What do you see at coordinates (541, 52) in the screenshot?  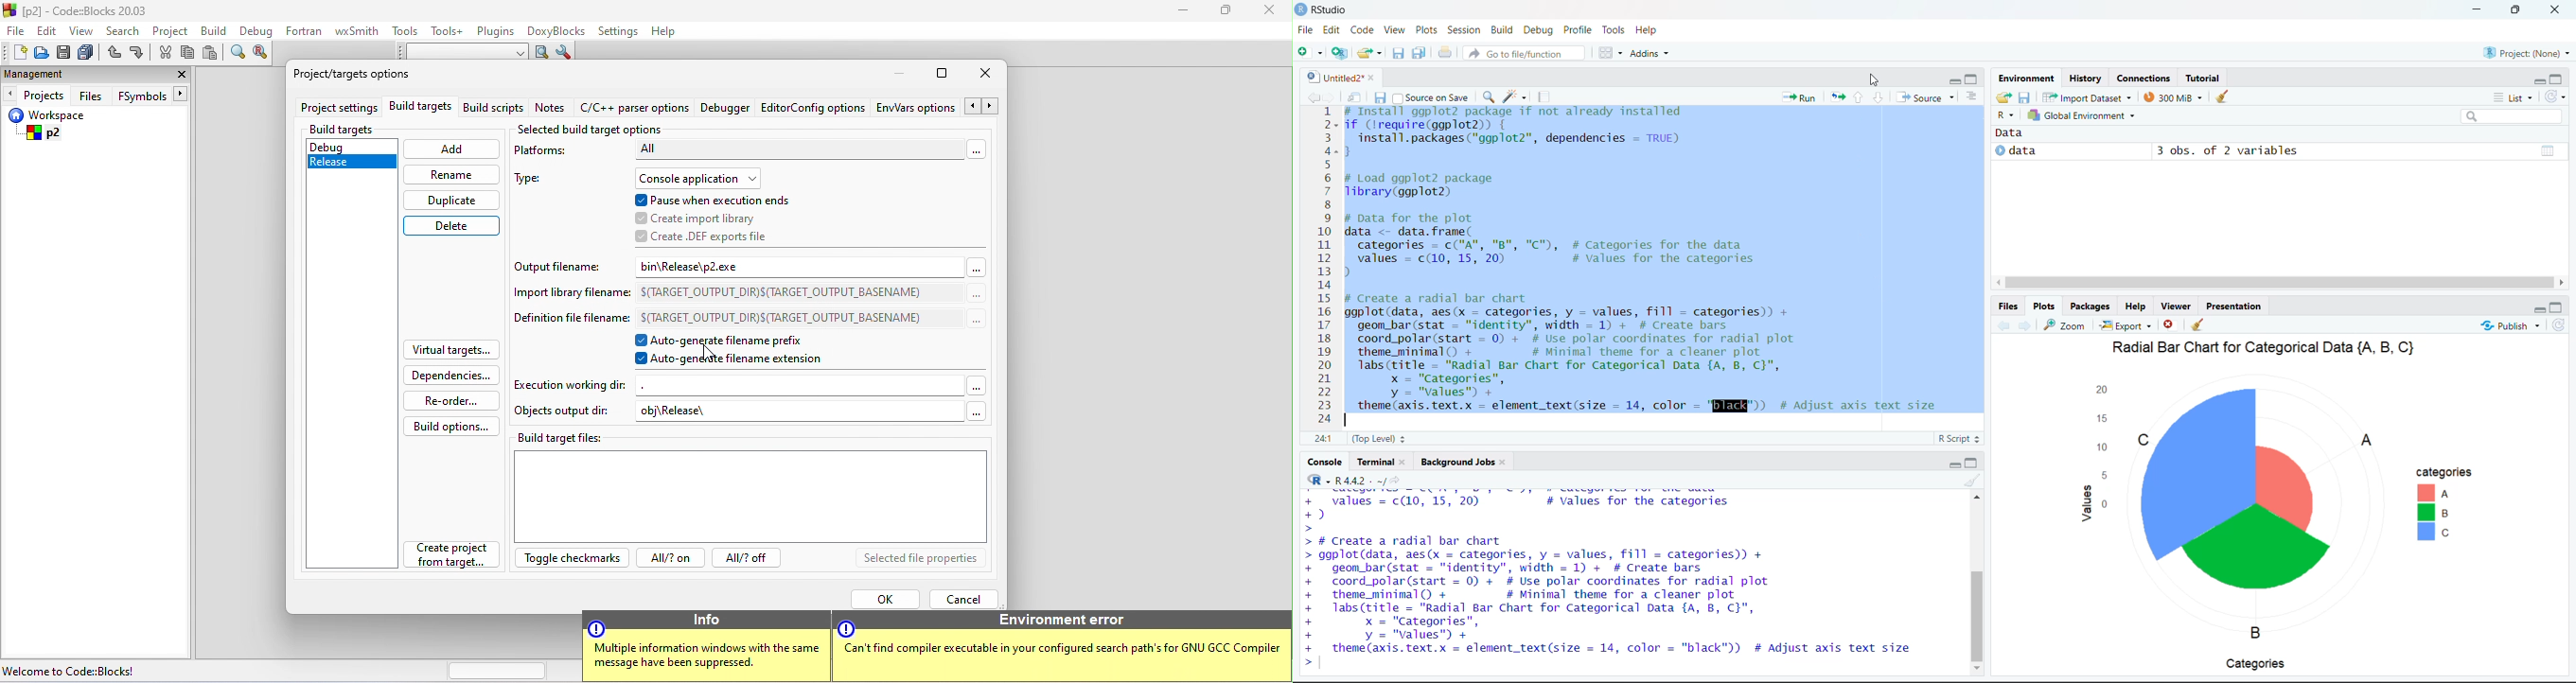 I see `run search` at bounding box center [541, 52].